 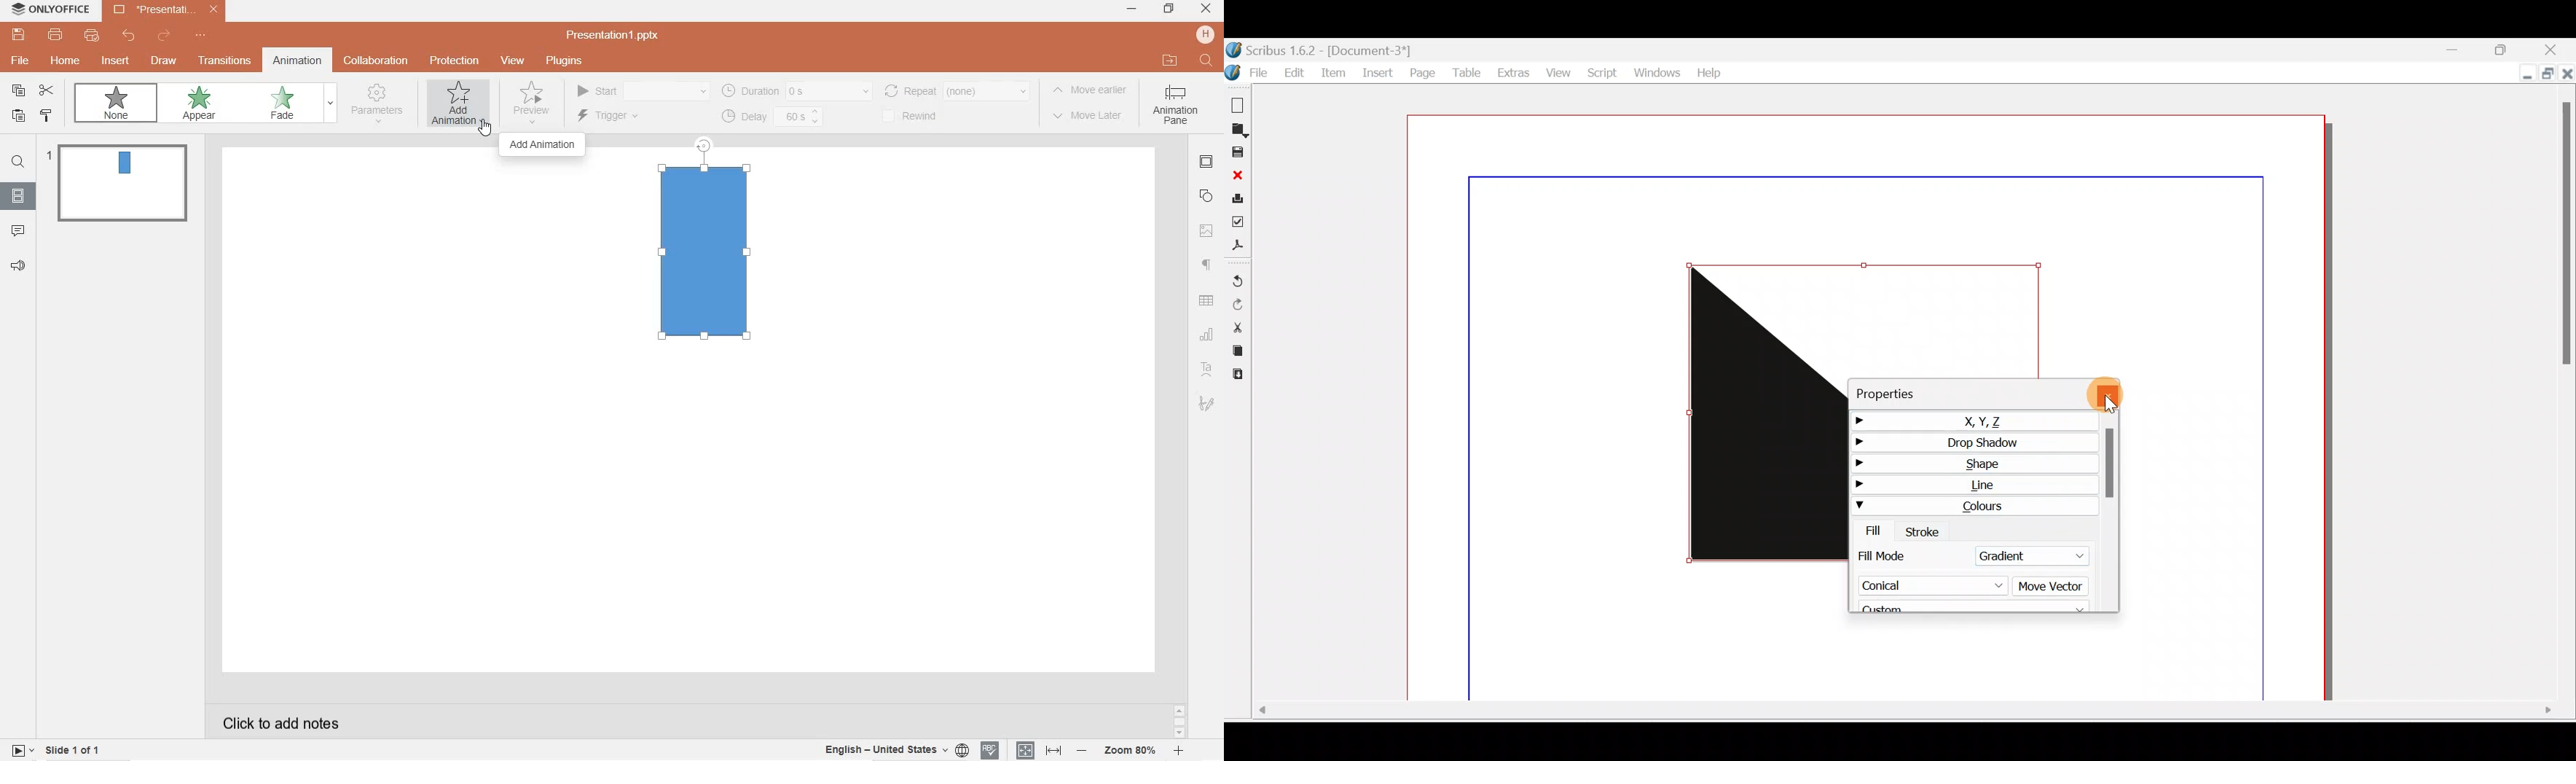 I want to click on Line, so click(x=1974, y=484).